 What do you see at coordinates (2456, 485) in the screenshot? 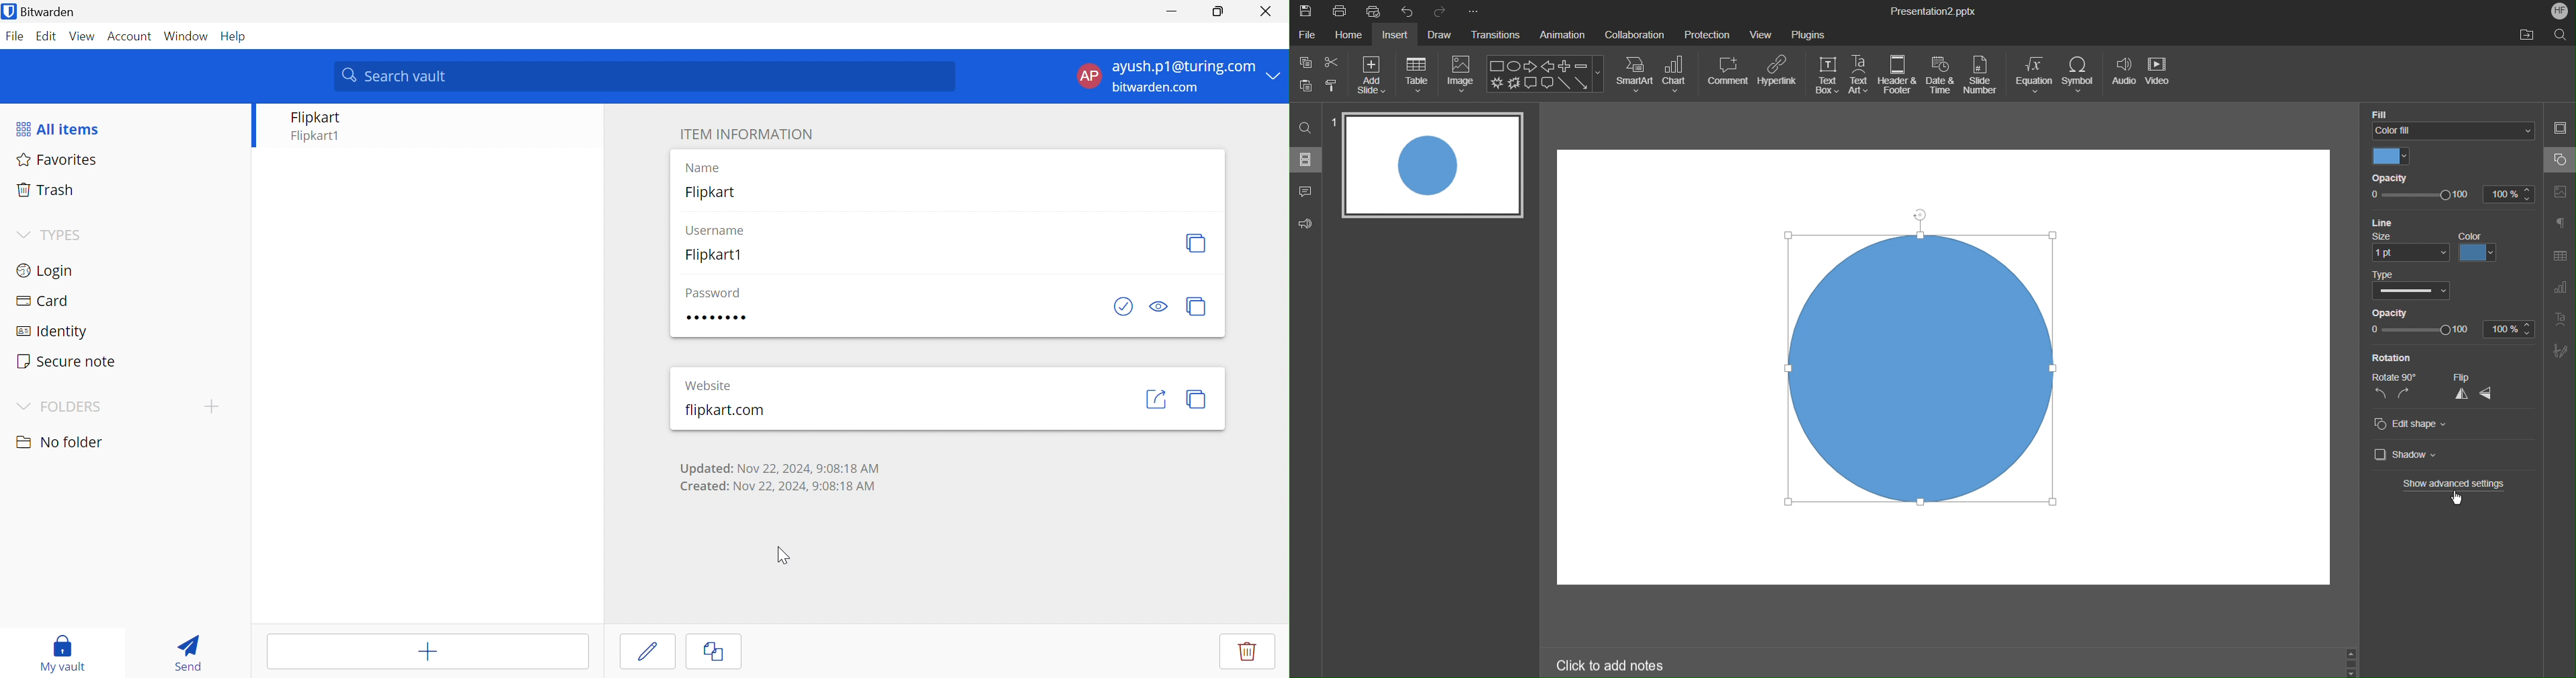
I see `Show advanced settings` at bounding box center [2456, 485].